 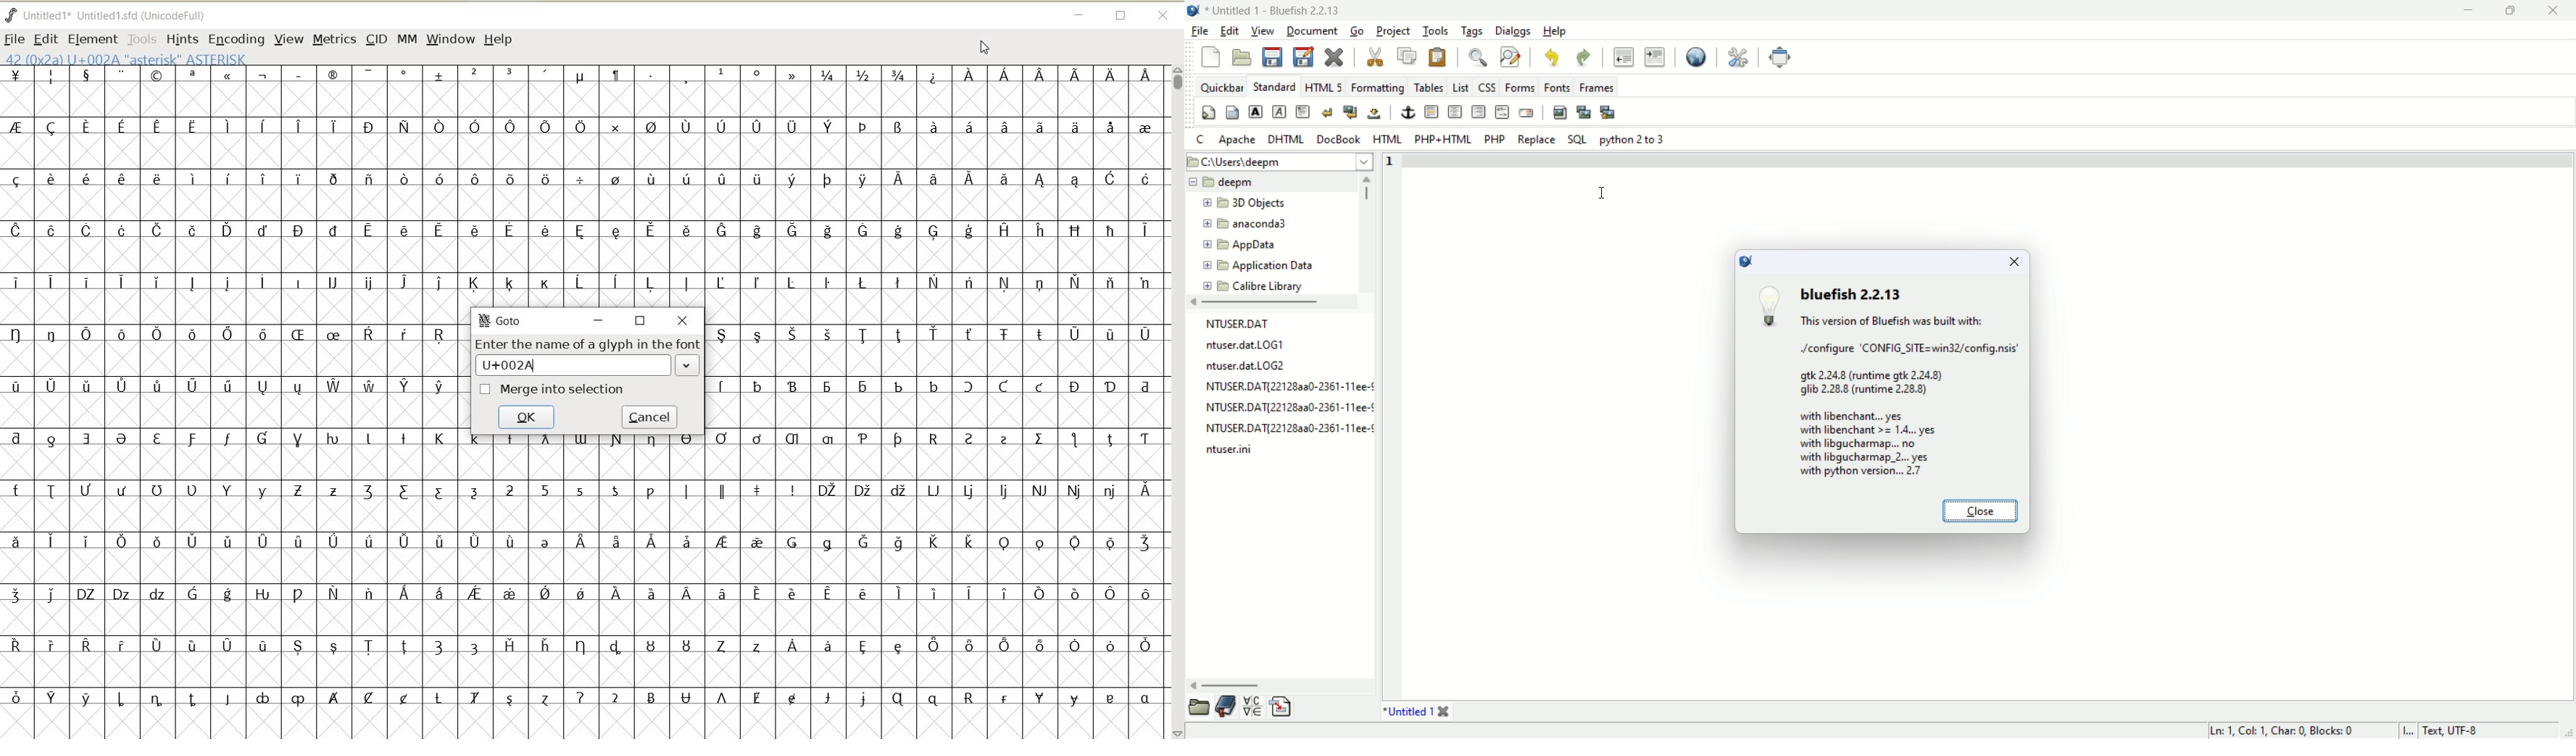 I want to click on release notes, so click(x=1912, y=397).